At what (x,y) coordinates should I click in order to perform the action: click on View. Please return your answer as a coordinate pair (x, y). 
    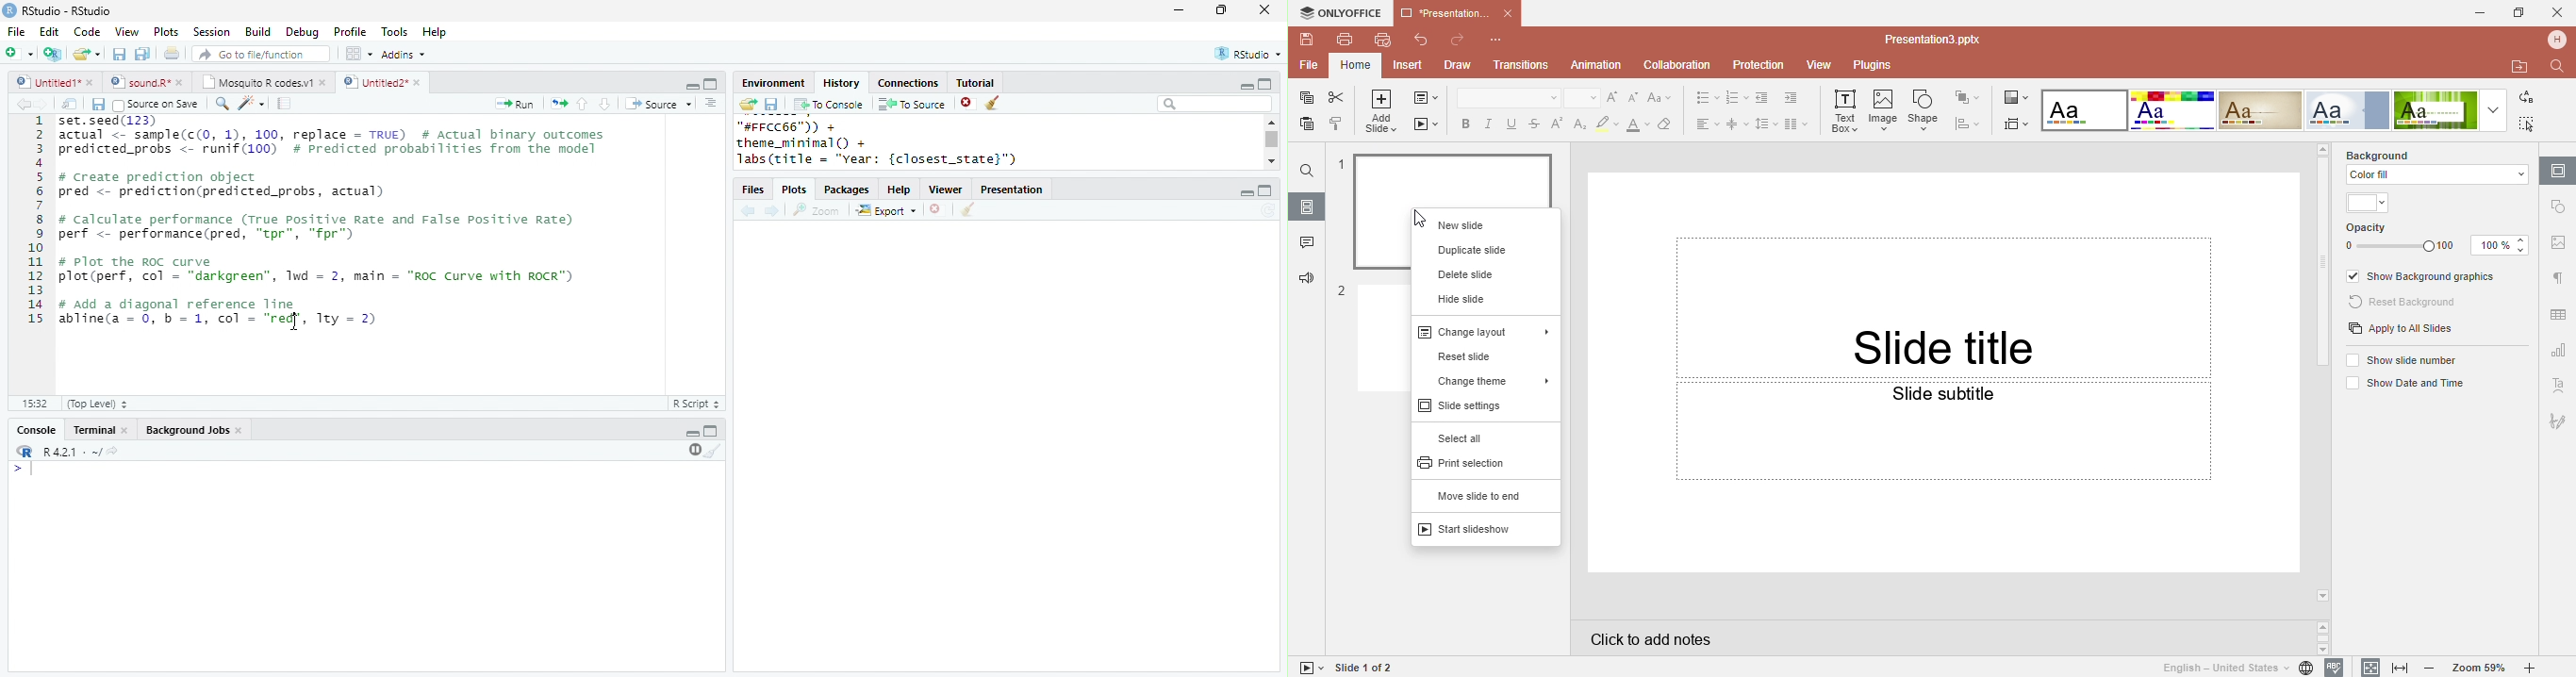
    Looking at the image, I should click on (1822, 66).